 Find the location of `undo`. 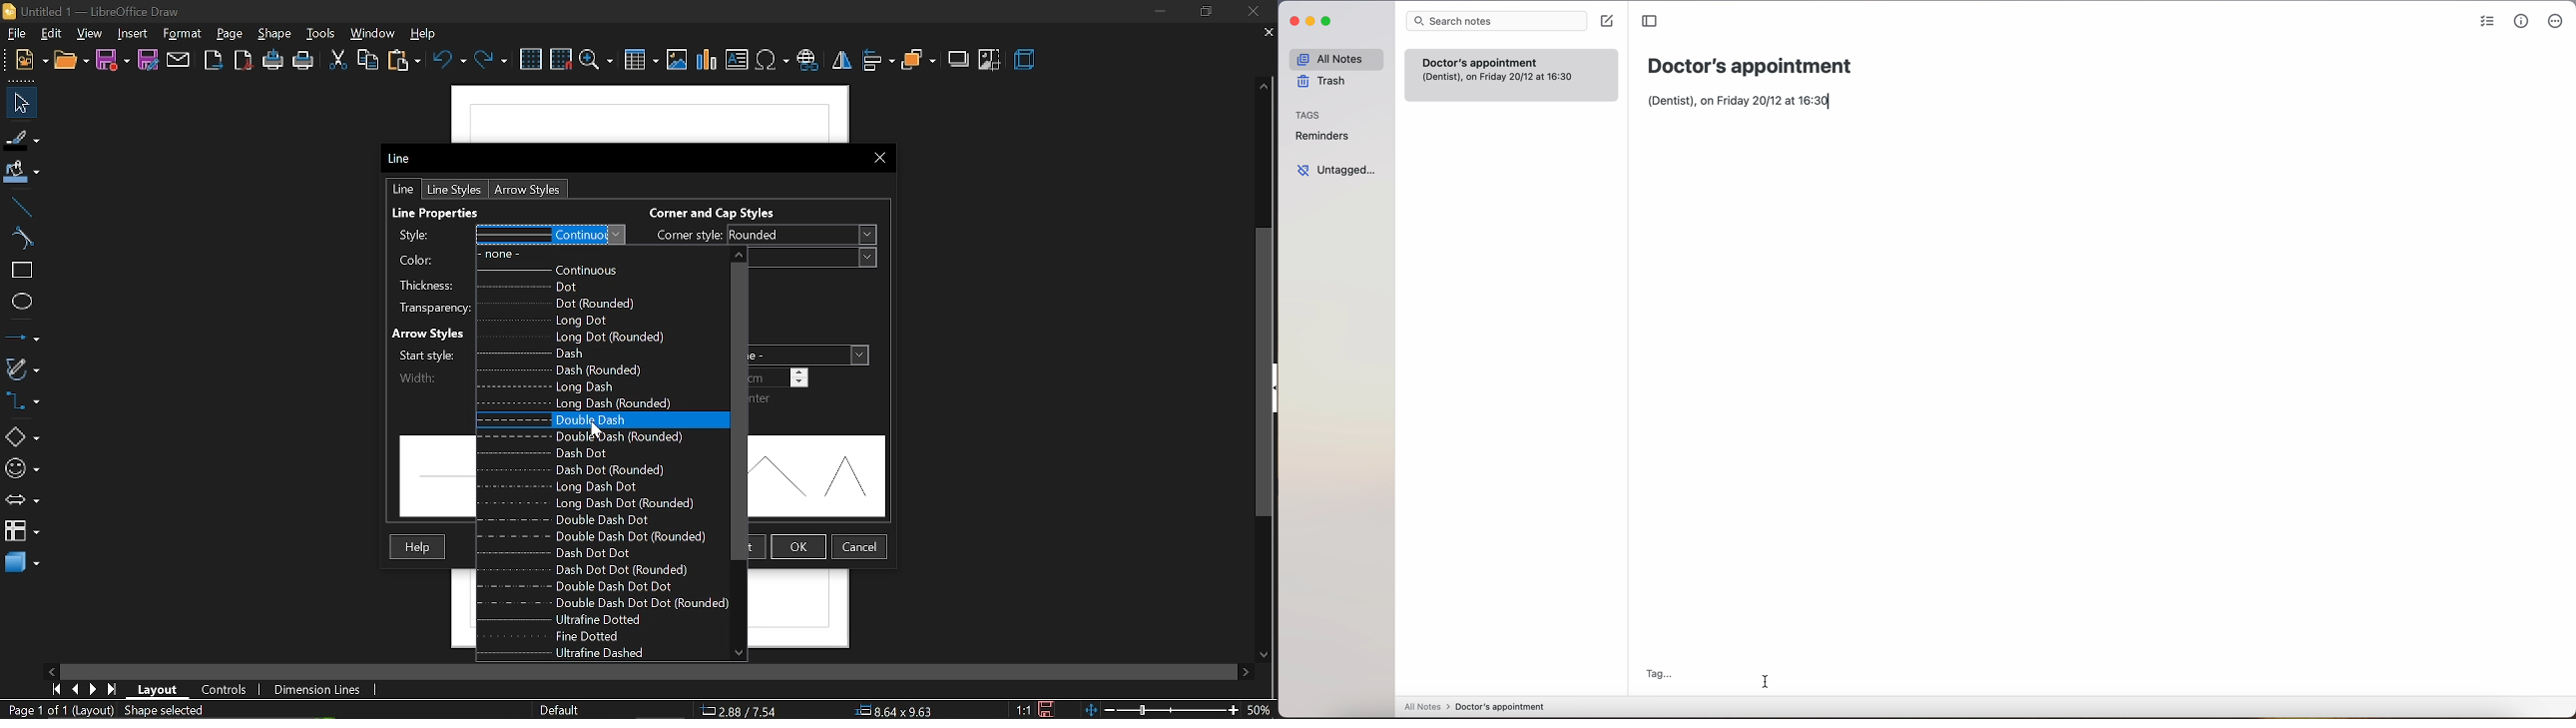

undo is located at coordinates (449, 61).